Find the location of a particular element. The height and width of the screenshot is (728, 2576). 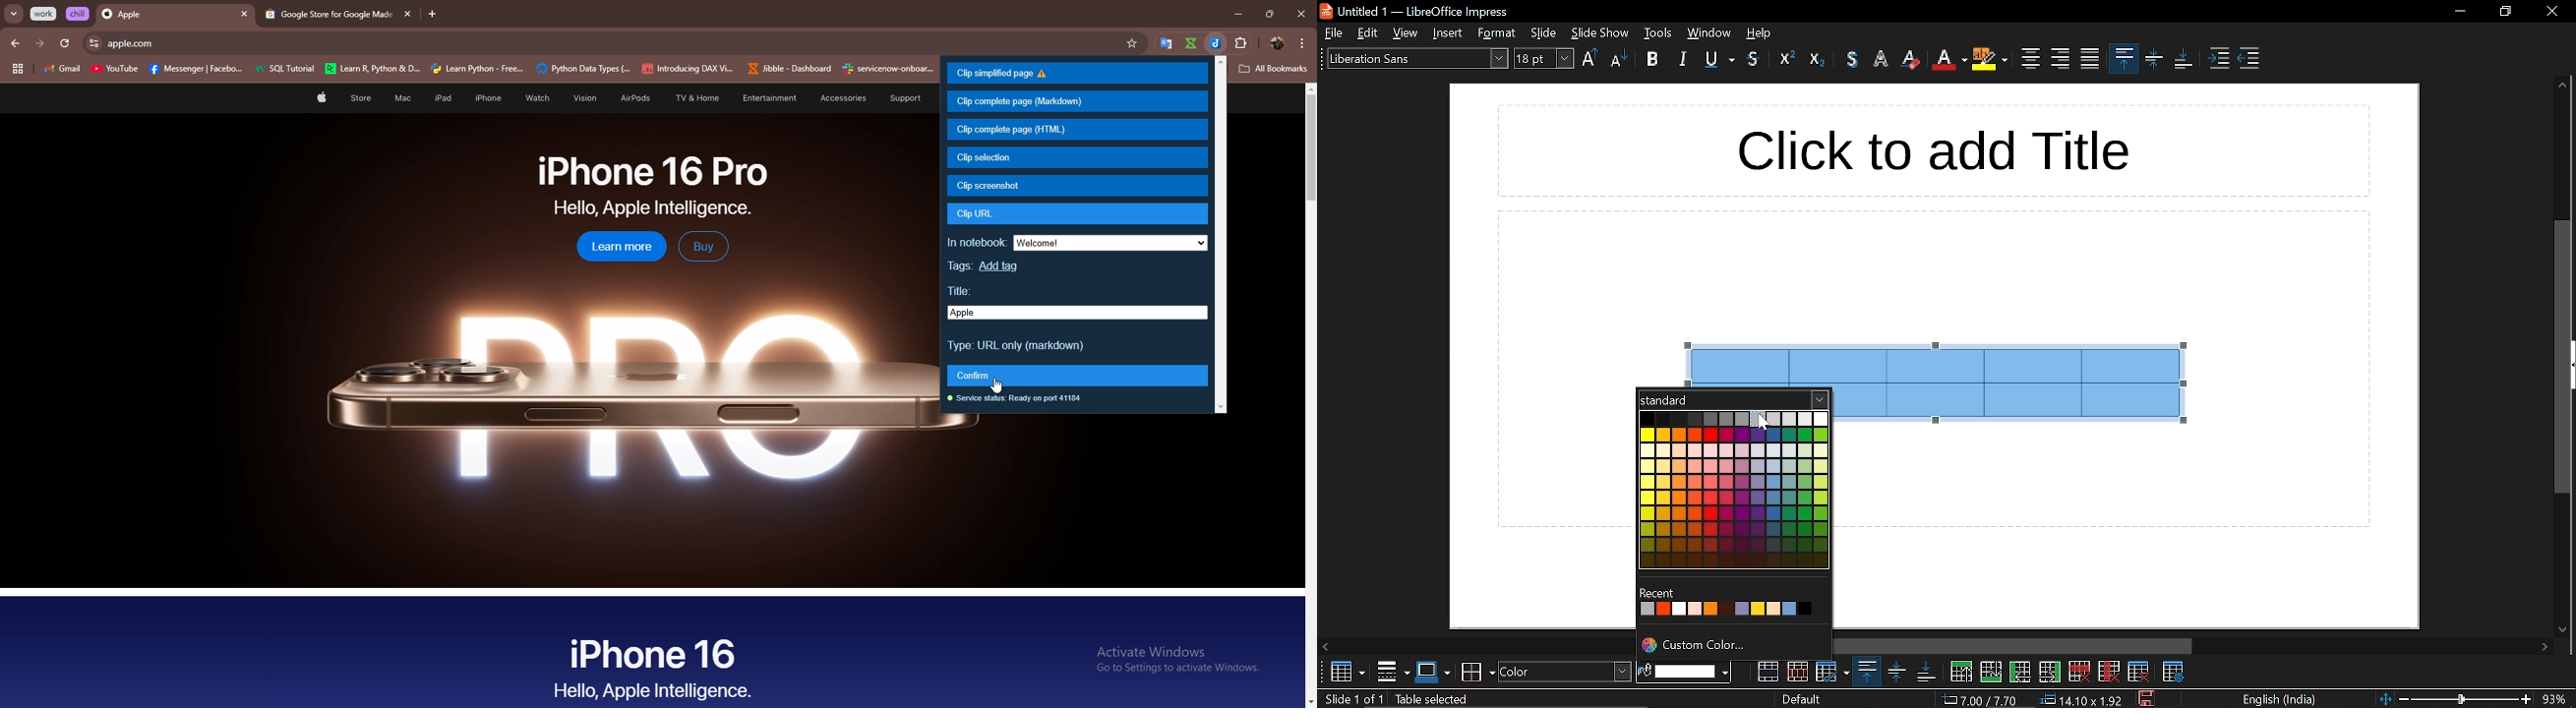

Jibble - Dashboard is located at coordinates (787, 69).